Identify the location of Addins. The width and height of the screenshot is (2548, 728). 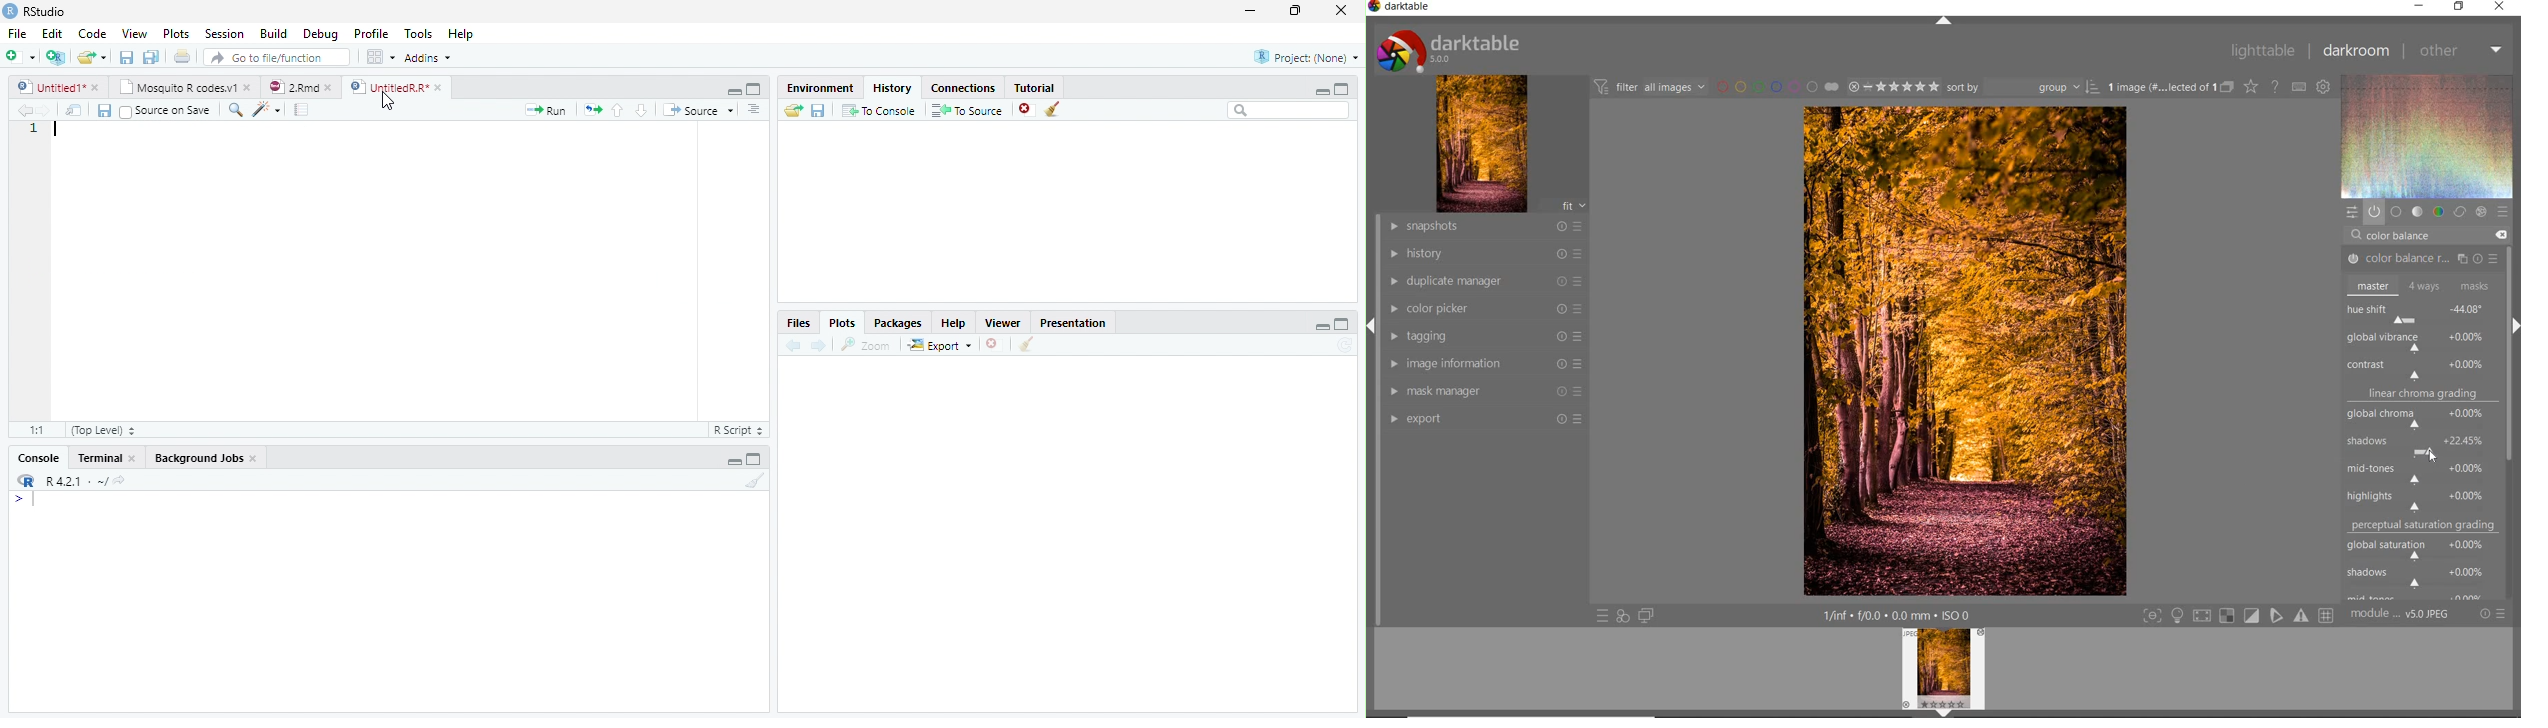
(428, 58).